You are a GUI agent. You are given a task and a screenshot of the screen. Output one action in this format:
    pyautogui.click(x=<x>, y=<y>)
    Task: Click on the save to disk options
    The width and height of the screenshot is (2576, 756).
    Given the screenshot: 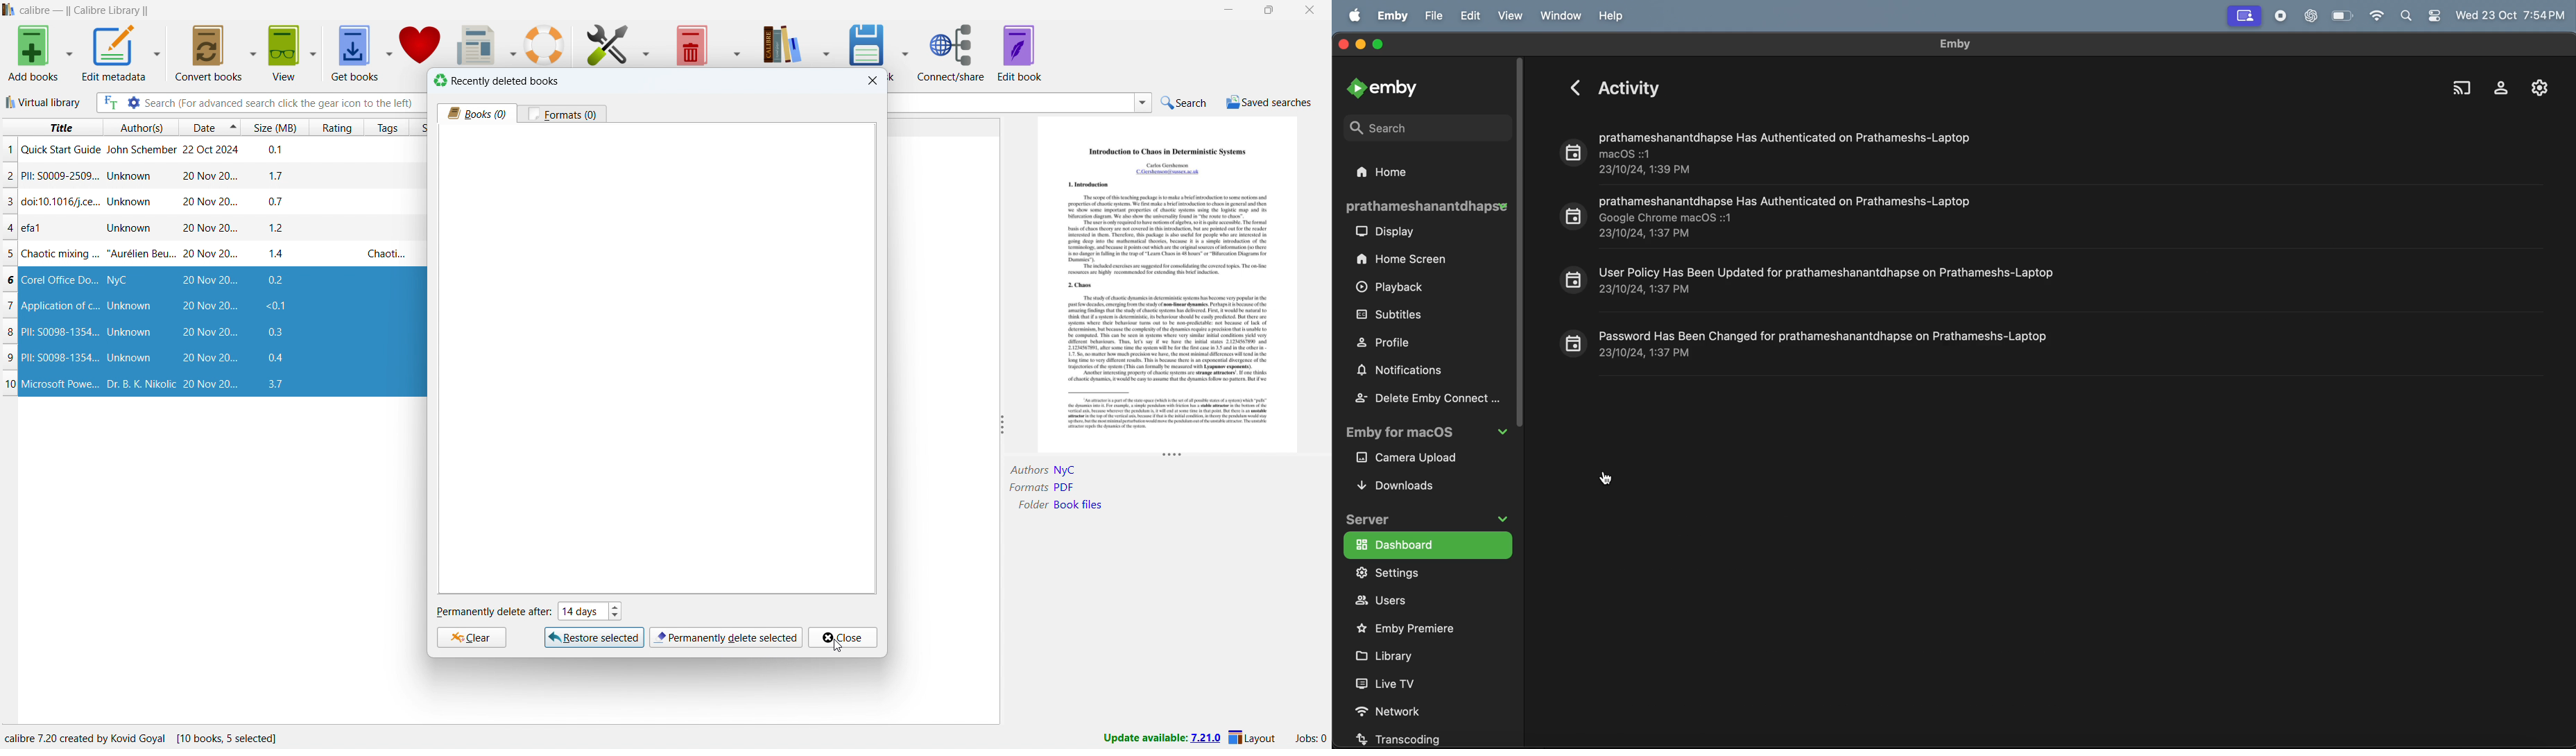 What is the action you would take?
    pyautogui.click(x=905, y=51)
    